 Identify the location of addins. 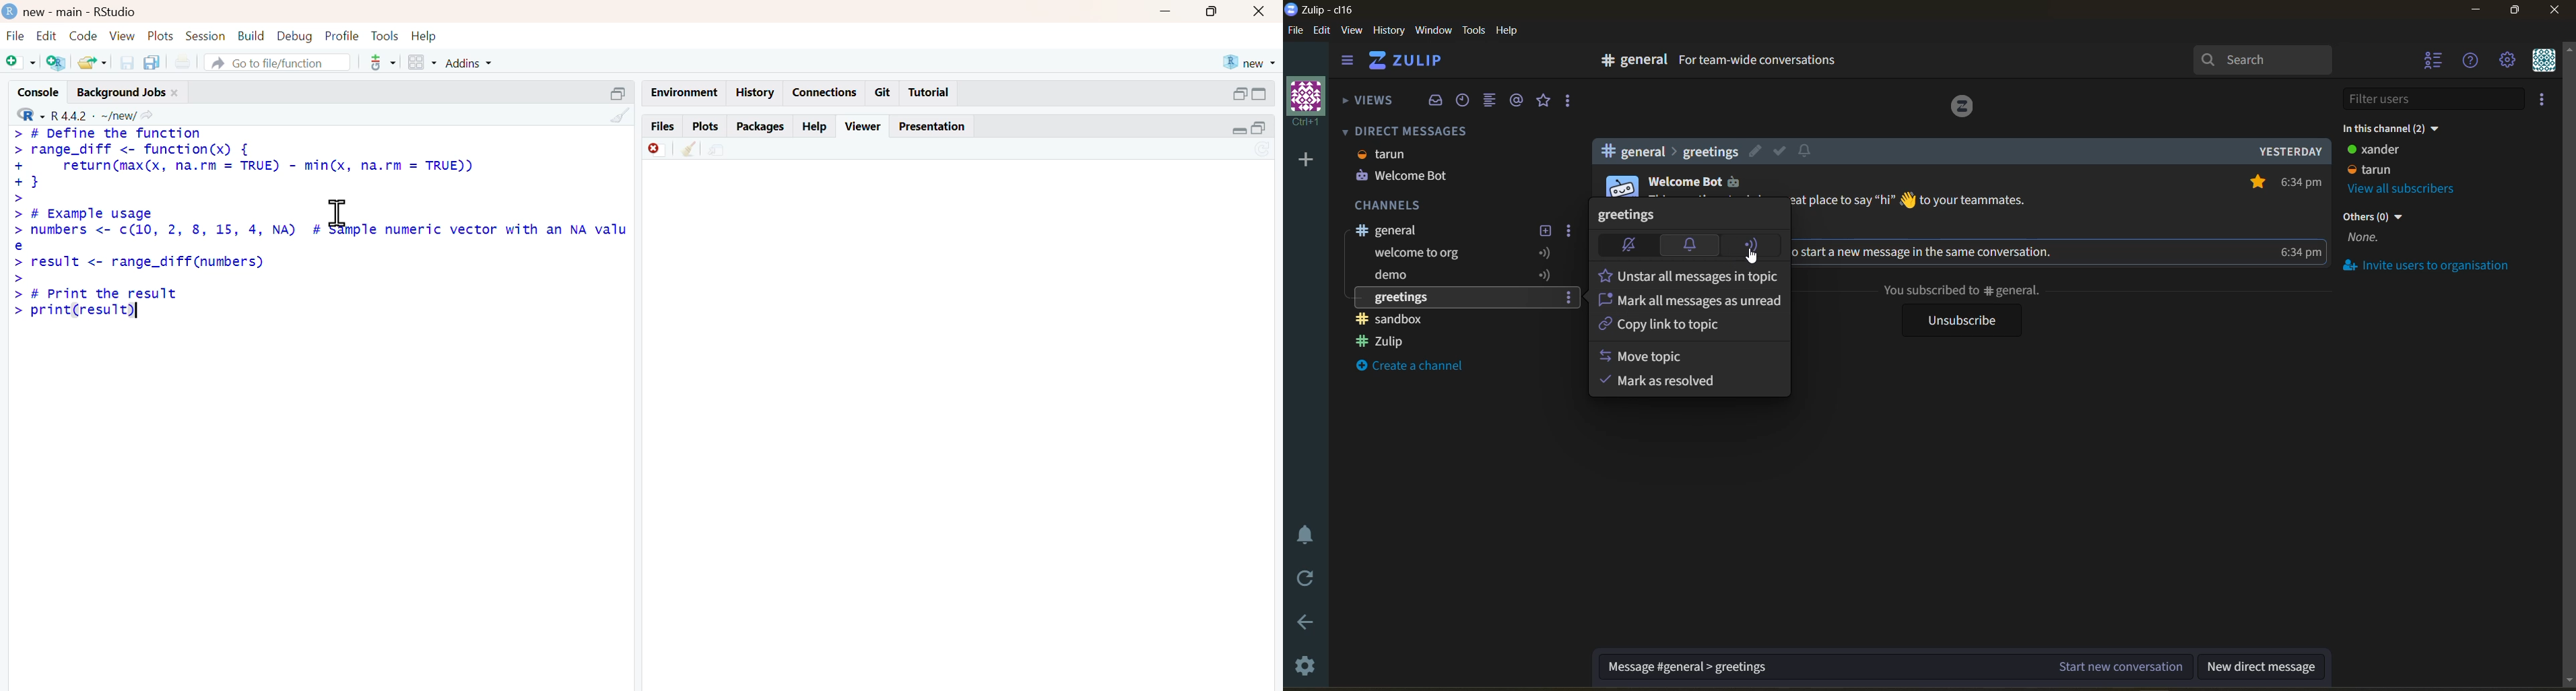
(470, 63).